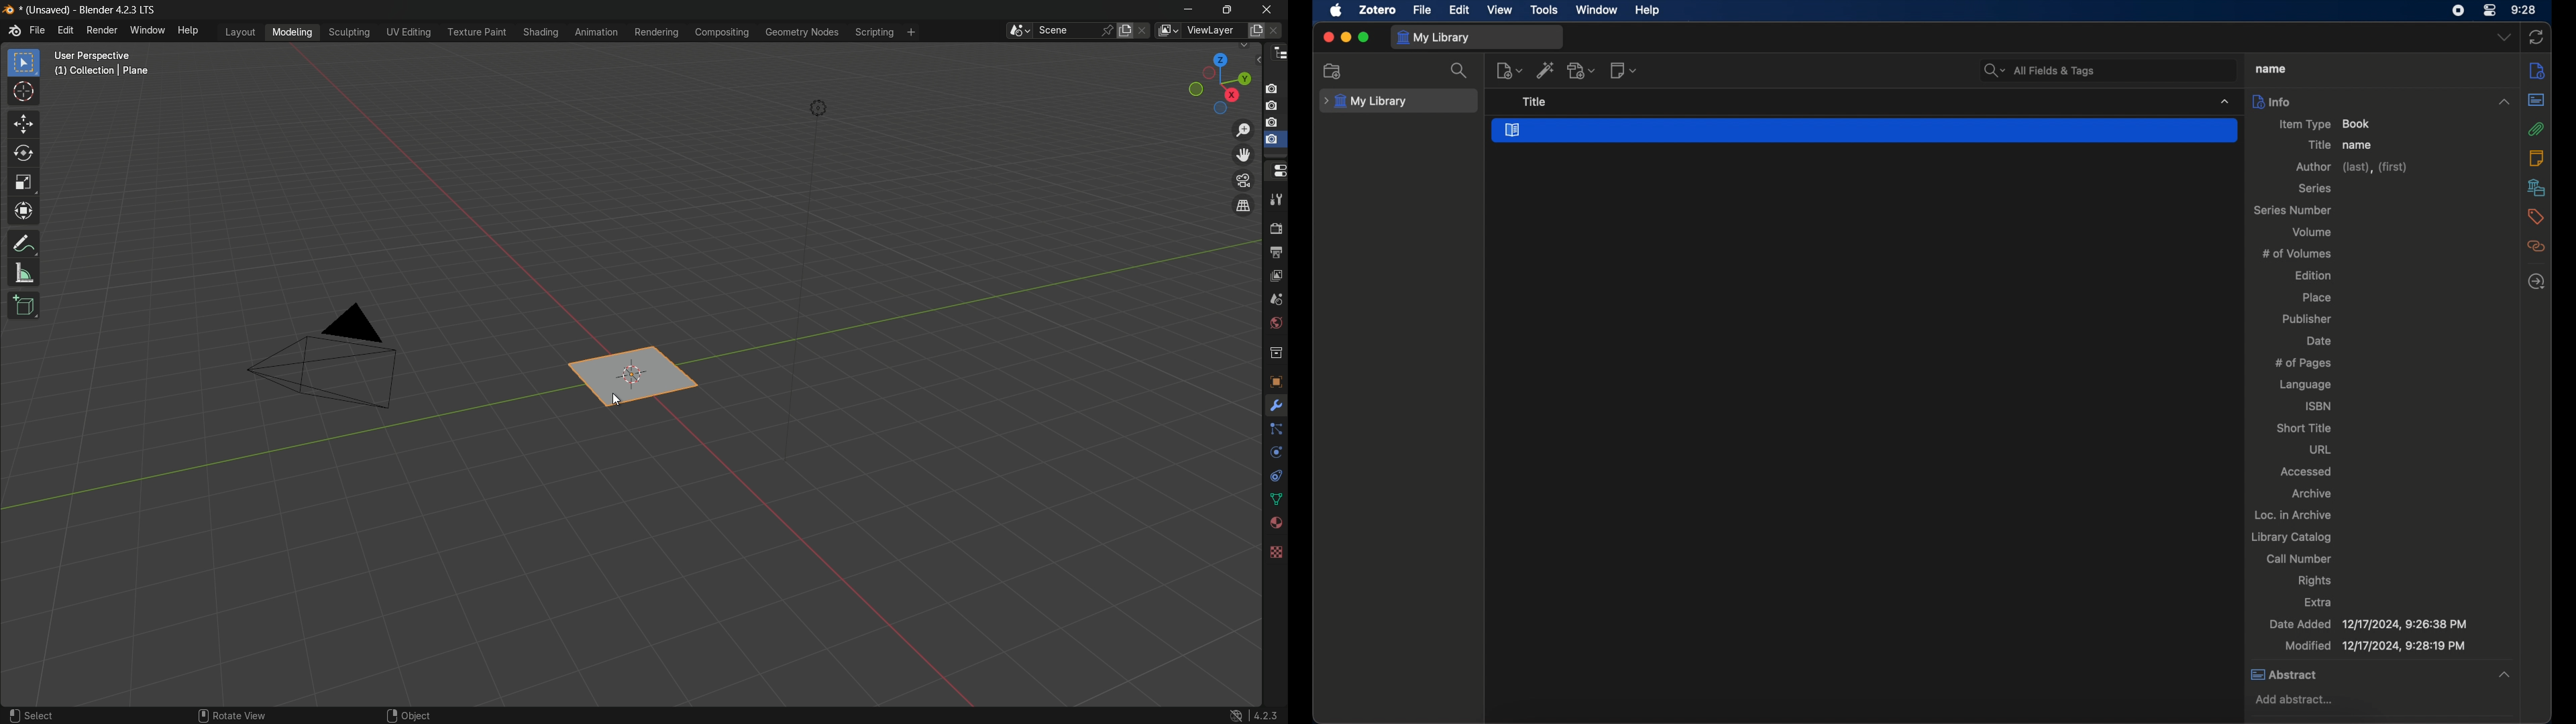 This screenshot has width=2576, height=728. What do you see at coordinates (1332, 70) in the screenshot?
I see `new collection` at bounding box center [1332, 70].